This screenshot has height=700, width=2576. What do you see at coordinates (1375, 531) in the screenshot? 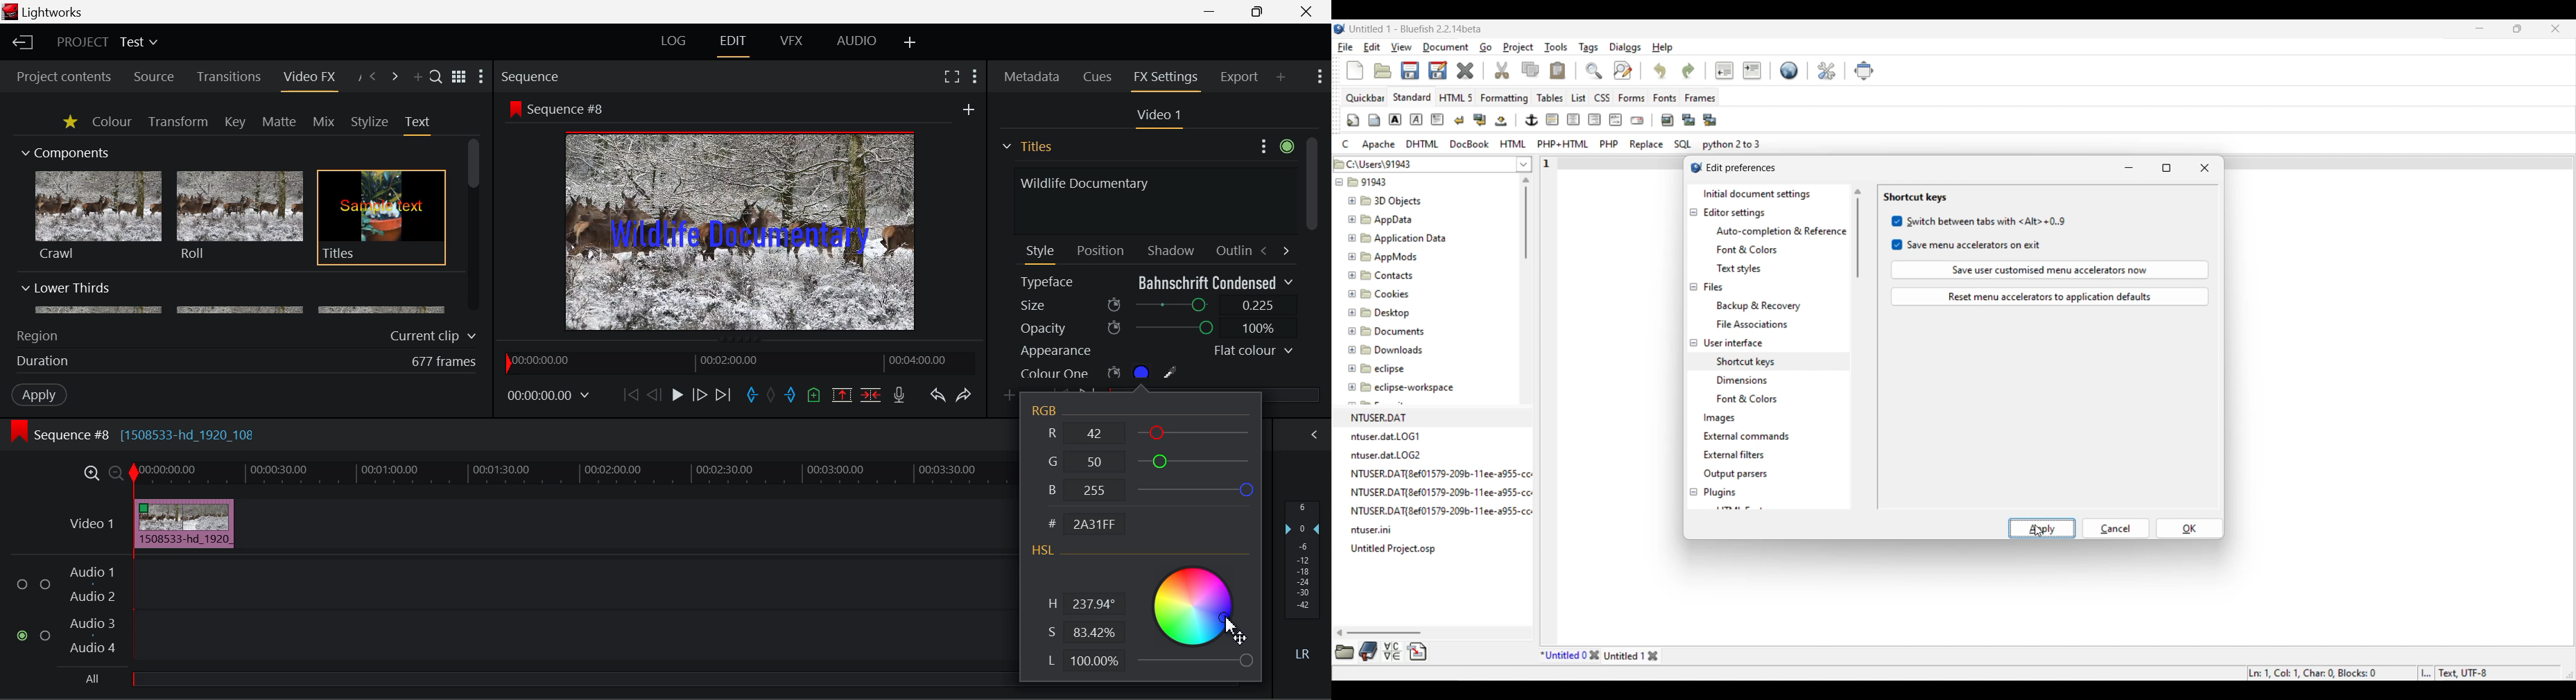
I see `ntuser.ini` at bounding box center [1375, 531].